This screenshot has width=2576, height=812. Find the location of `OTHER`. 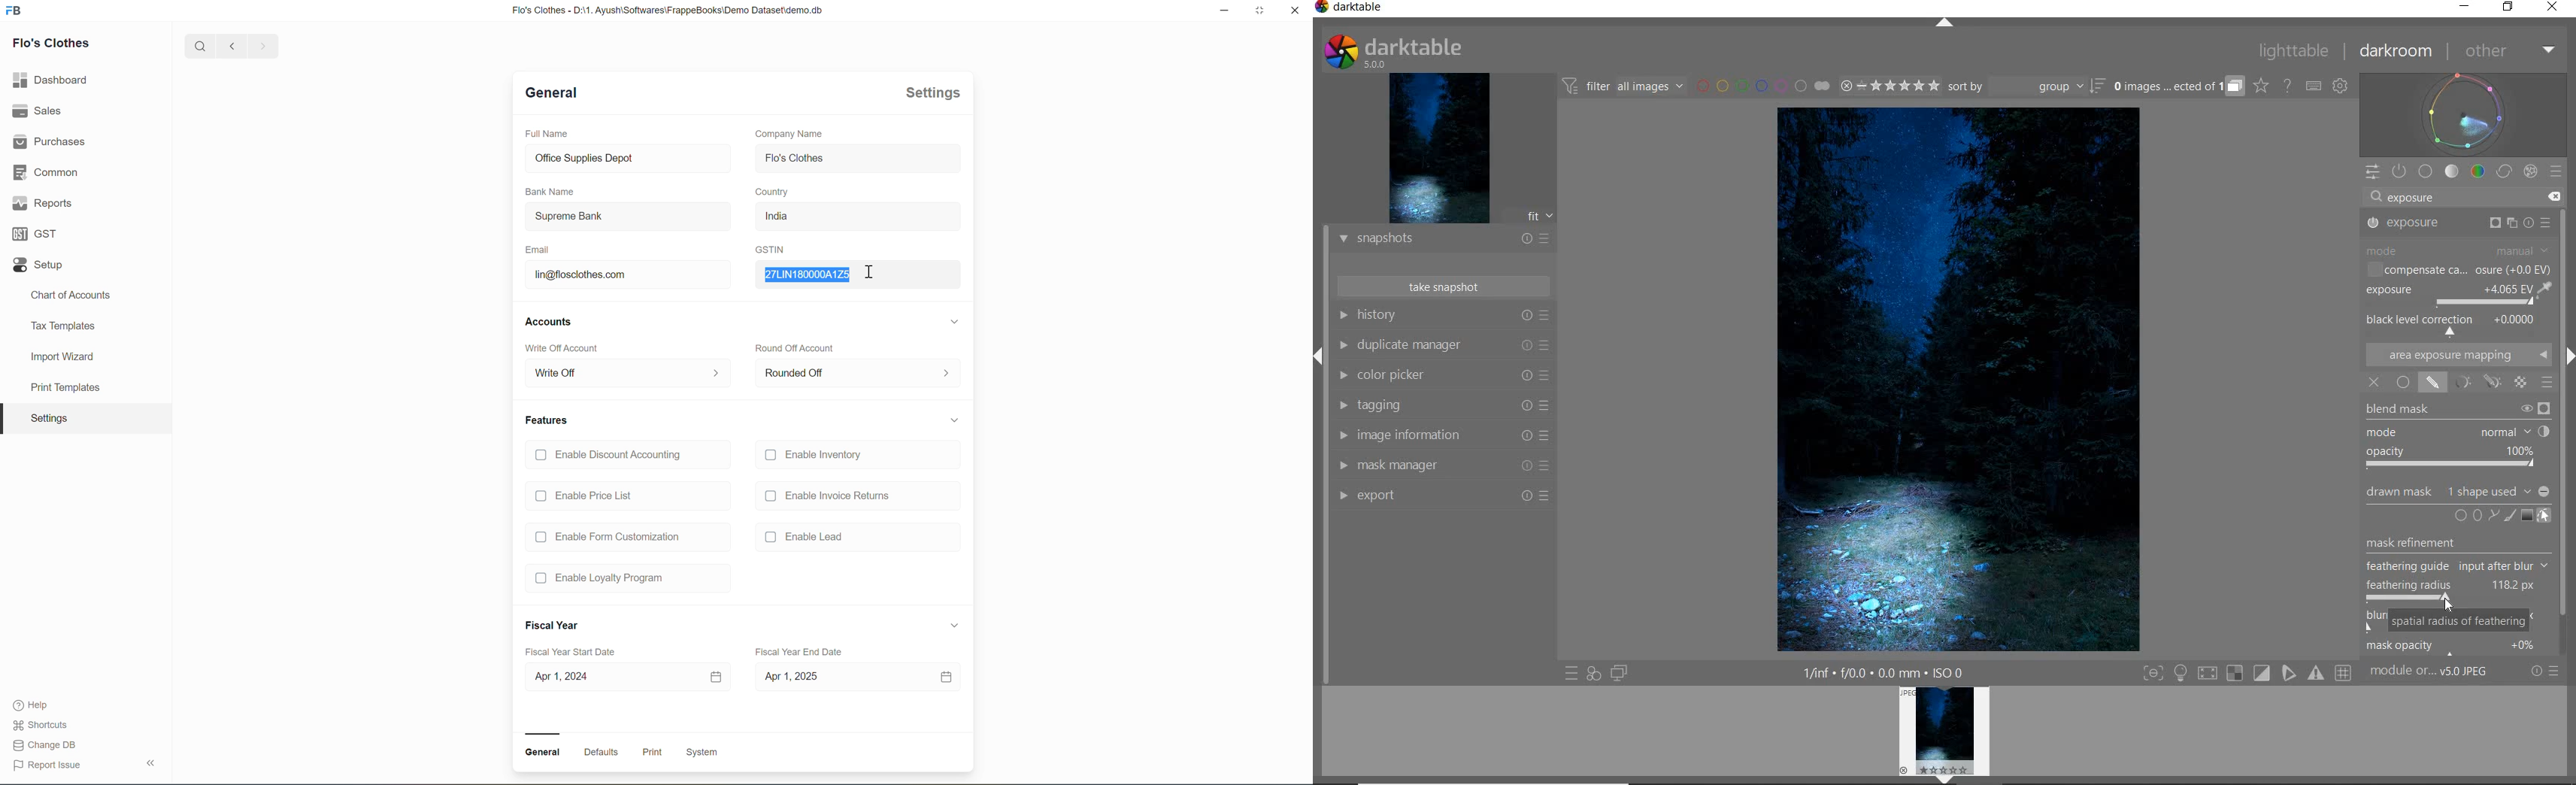

OTHER is located at coordinates (2508, 51).